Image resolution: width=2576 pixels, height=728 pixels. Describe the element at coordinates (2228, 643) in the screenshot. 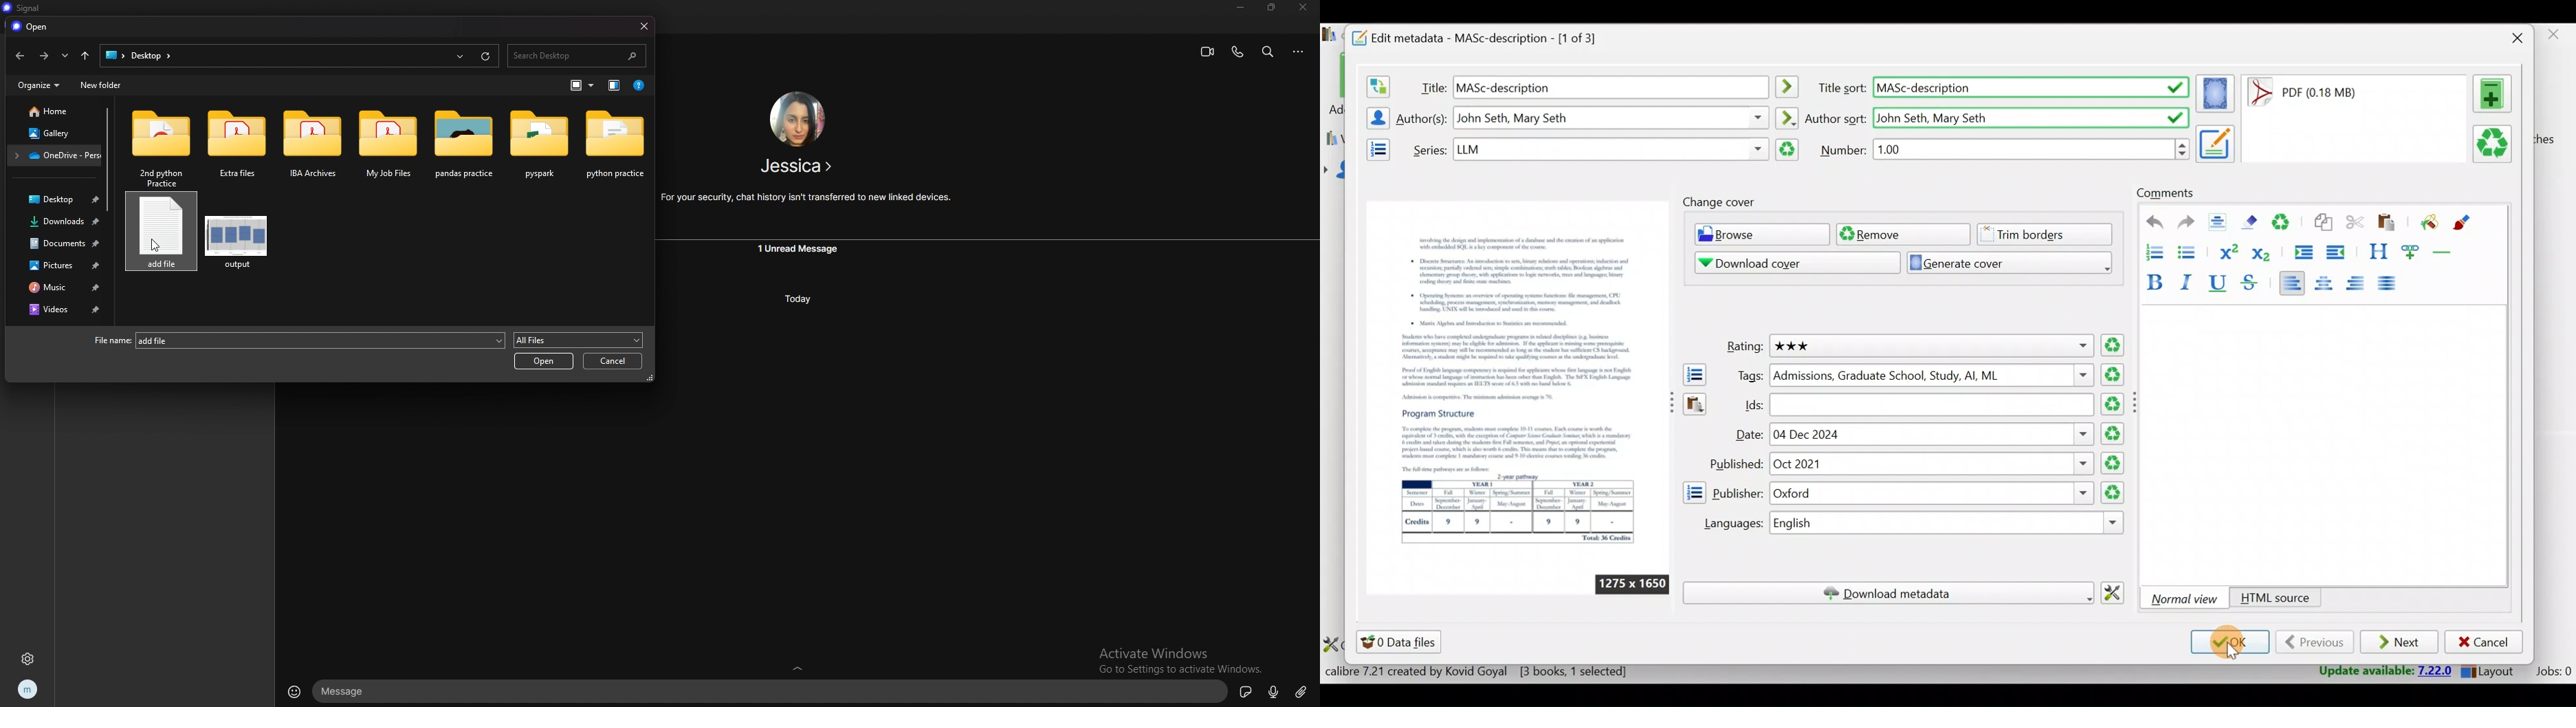

I see `OK` at that location.